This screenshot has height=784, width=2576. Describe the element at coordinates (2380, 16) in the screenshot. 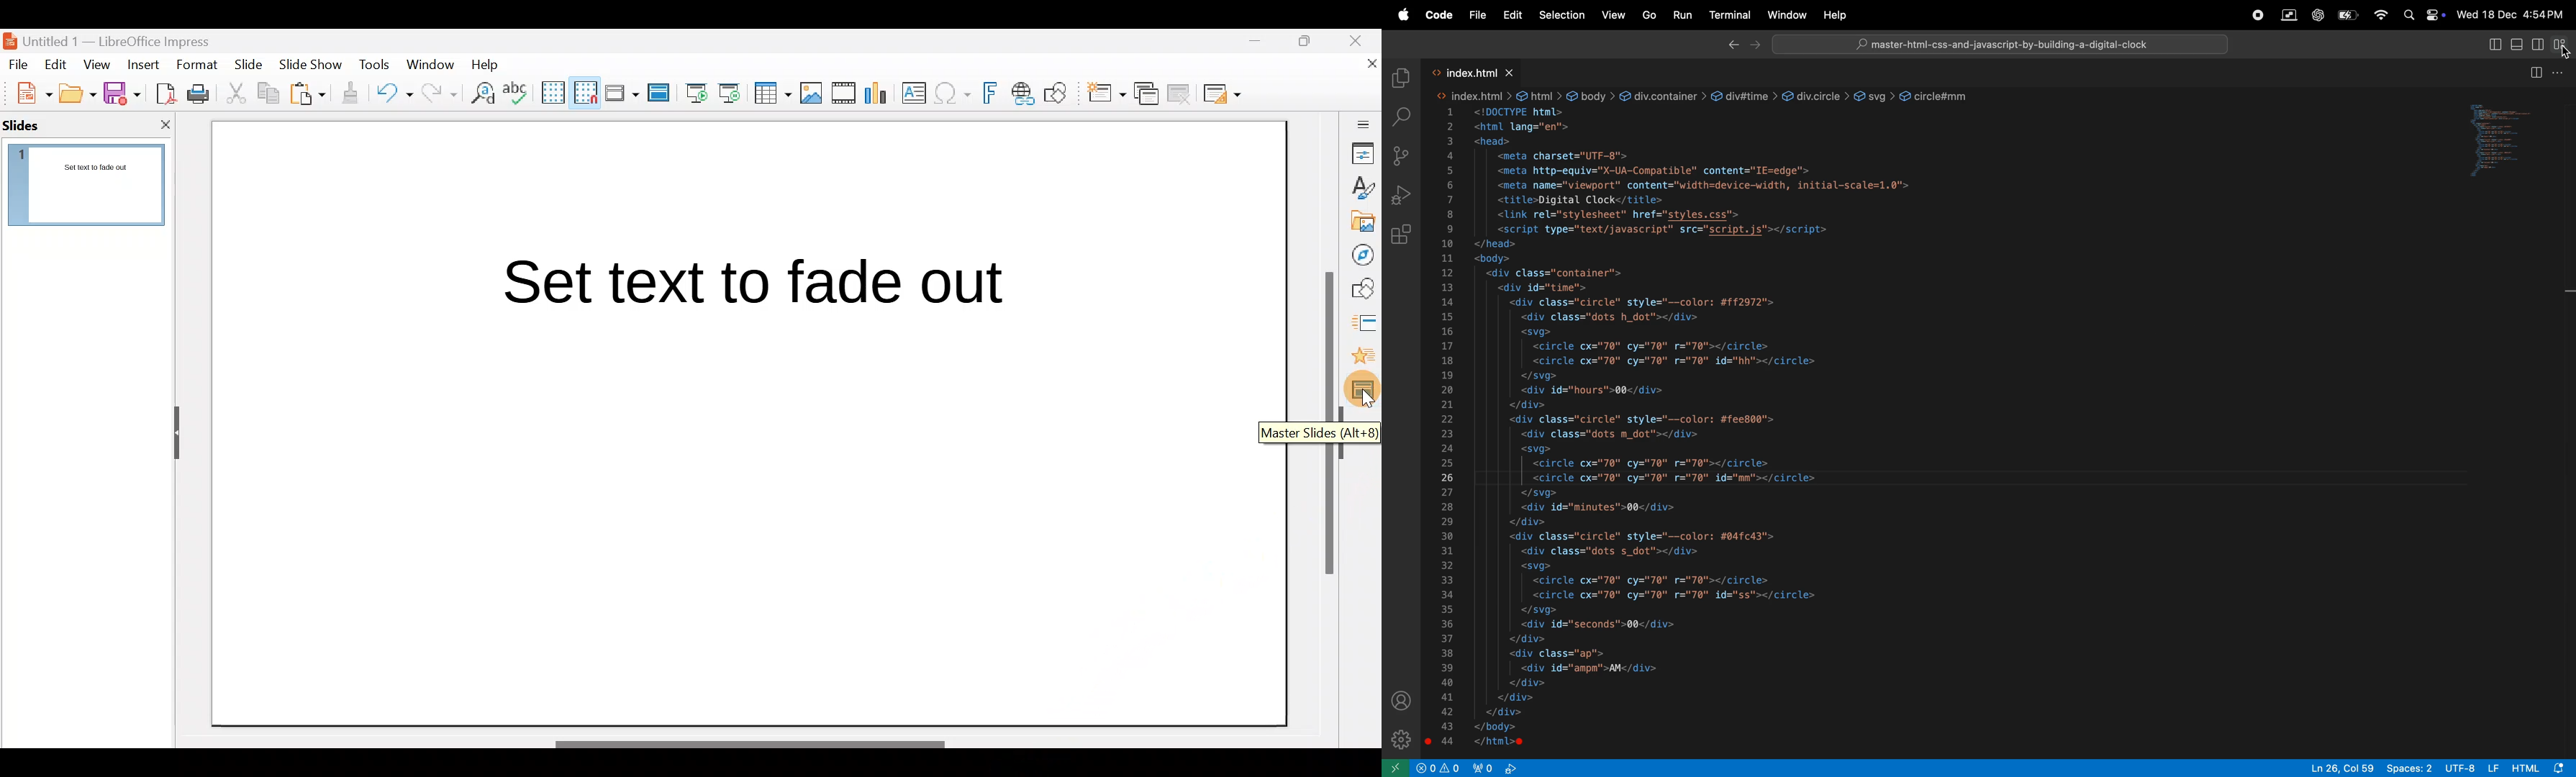

I see `wifi` at that location.